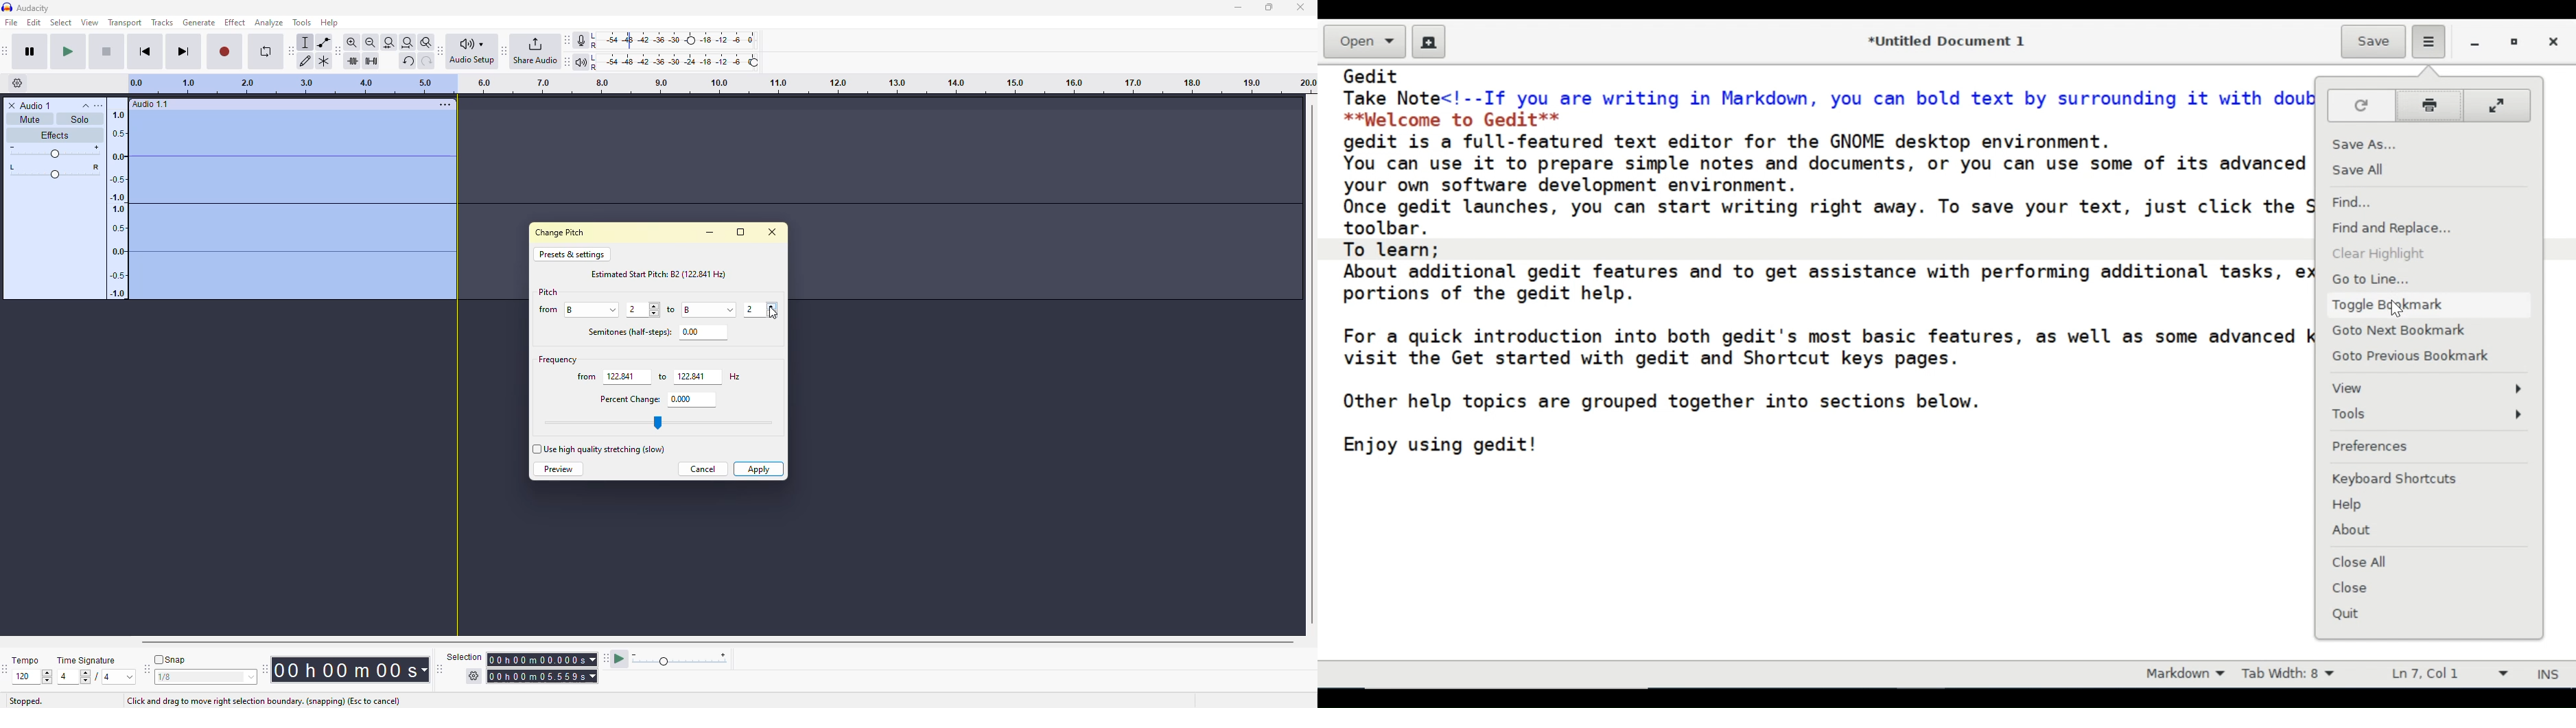 The width and height of the screenshot is (2576, 728). What do you see at coordinates (198, 22) in the screenshot?
I see `gennerate` at bounding box center [198, 22].